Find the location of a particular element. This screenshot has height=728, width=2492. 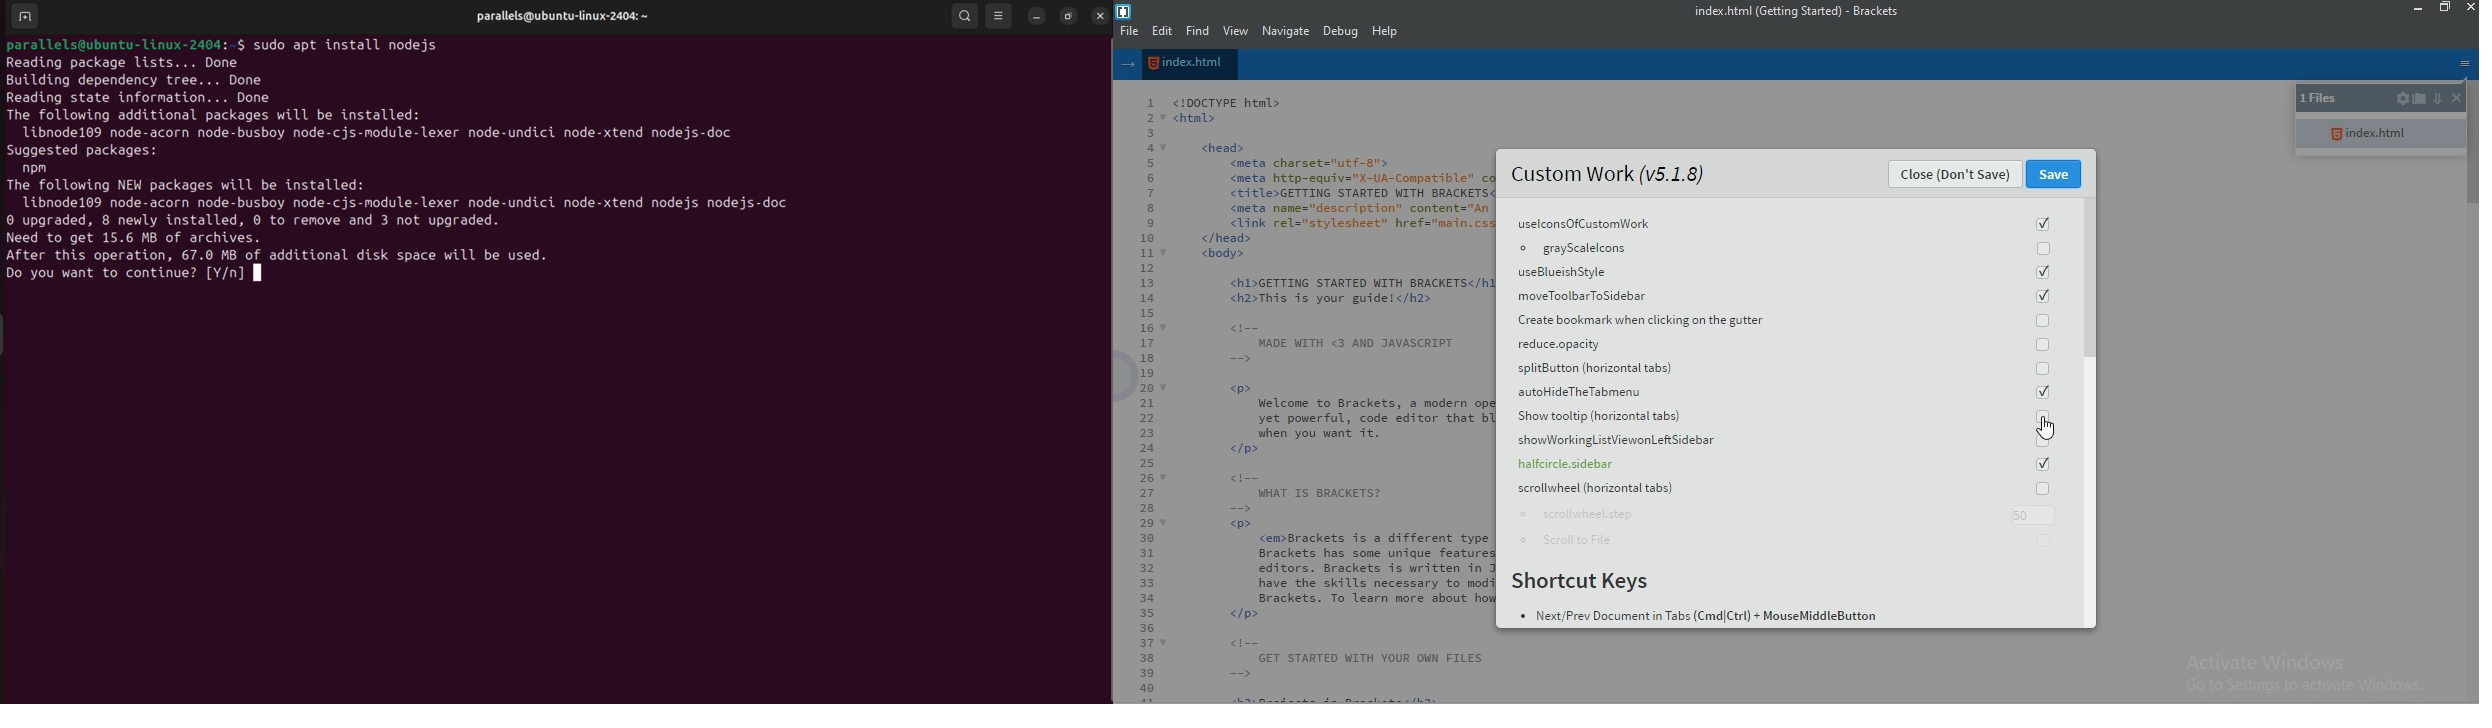

Custom Work (v5.1.8) is located at coordinates (1608, 172).